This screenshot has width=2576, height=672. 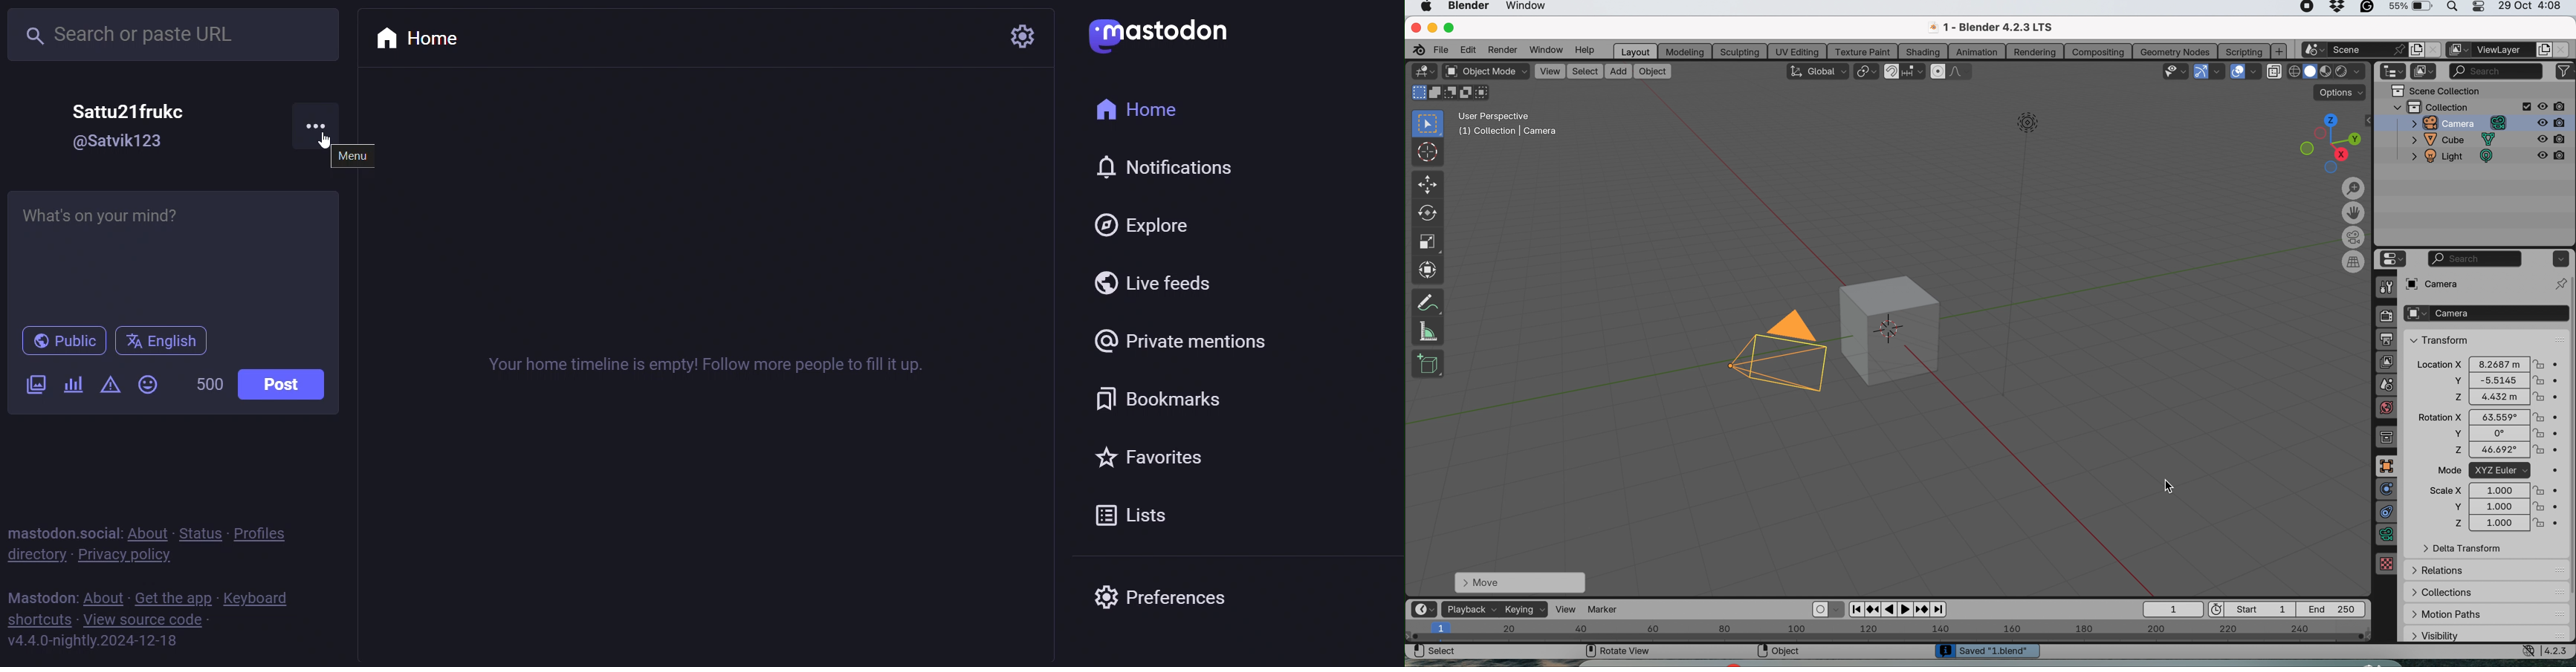 I want to click on relations, so click(x=2456, y=569).